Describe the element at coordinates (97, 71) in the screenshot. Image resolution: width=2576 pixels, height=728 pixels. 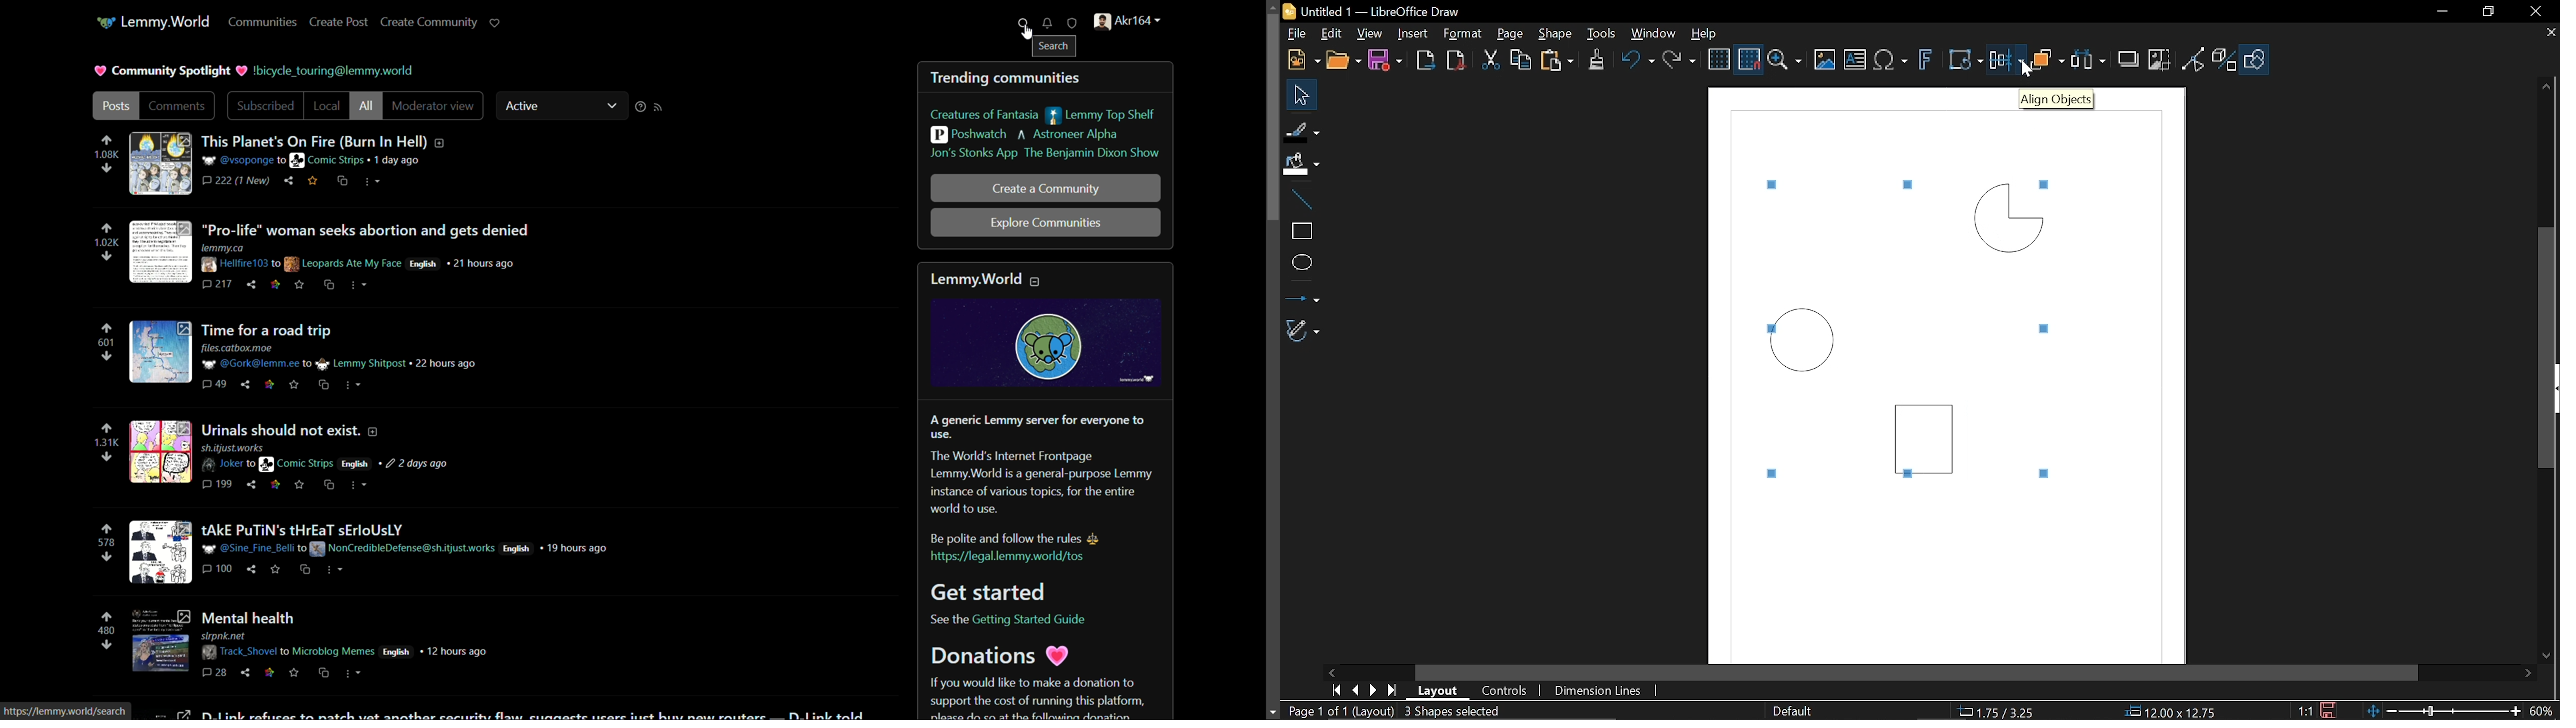
I see `heart symbol` at that location.